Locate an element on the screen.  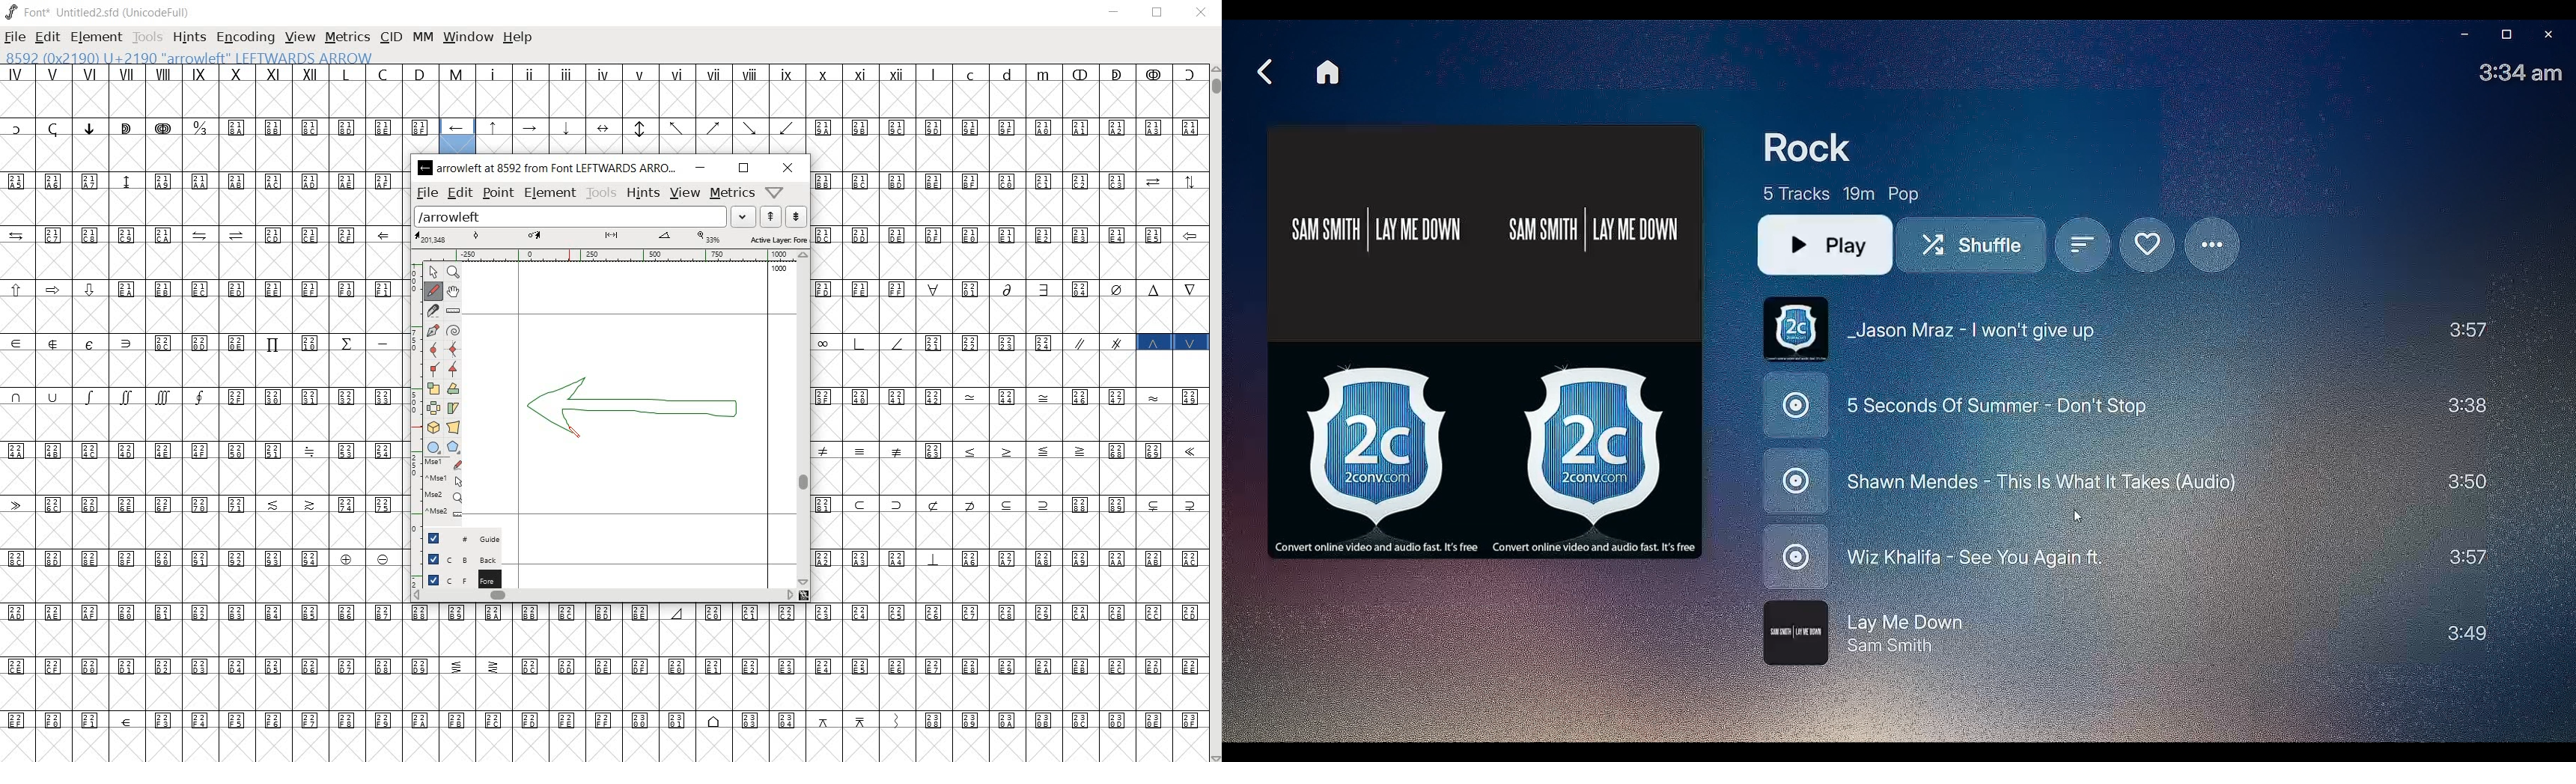
metrics is located at coordinates (347, 38).